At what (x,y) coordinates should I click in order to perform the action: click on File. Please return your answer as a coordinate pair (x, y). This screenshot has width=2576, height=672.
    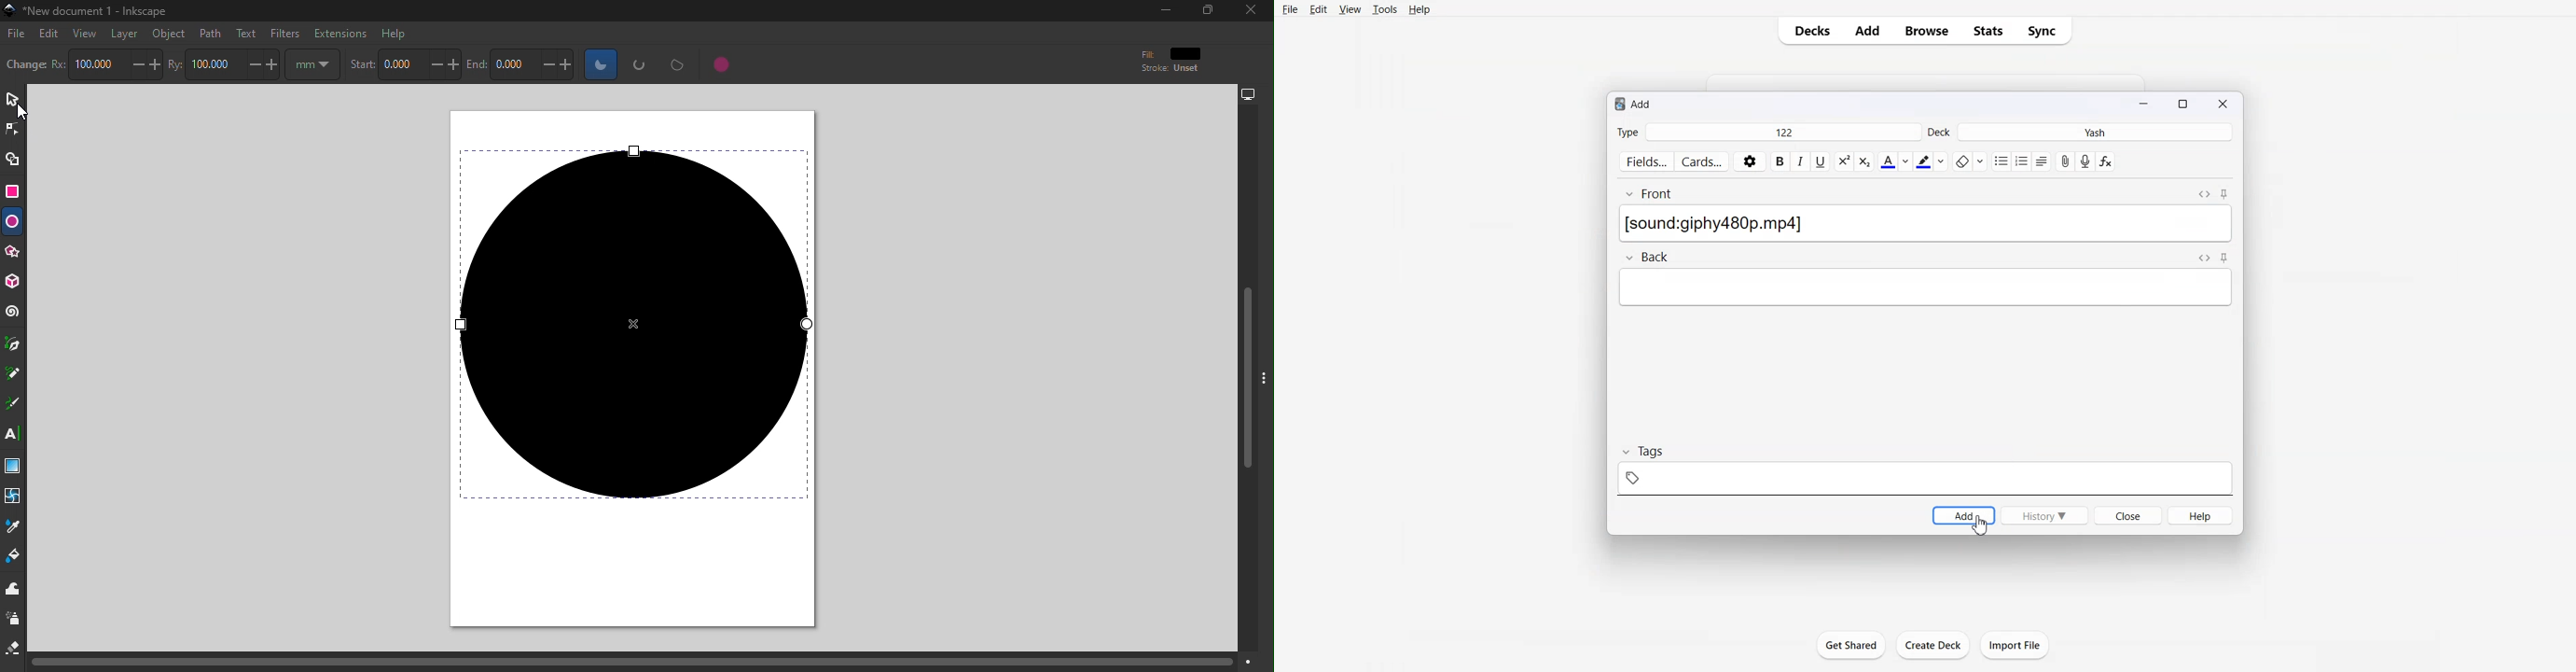
    Looking at the image, I should click on (16, 35).